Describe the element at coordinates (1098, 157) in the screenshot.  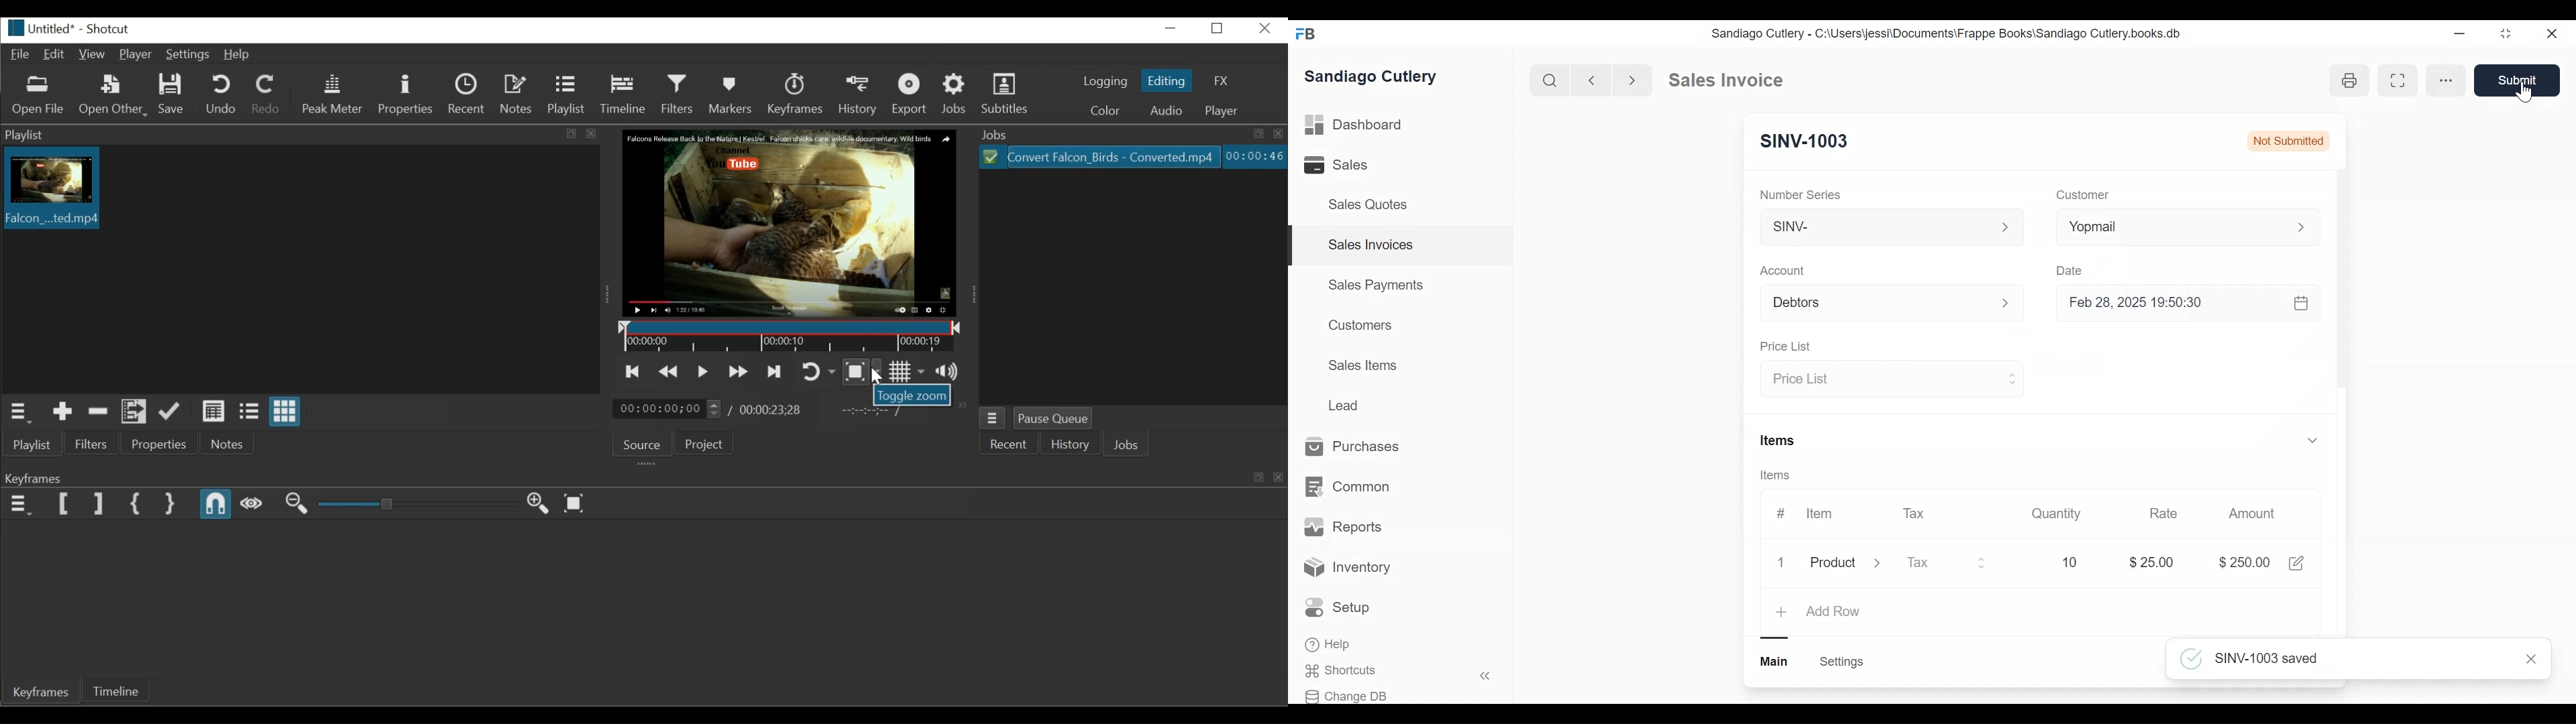
I see `File` at that location.